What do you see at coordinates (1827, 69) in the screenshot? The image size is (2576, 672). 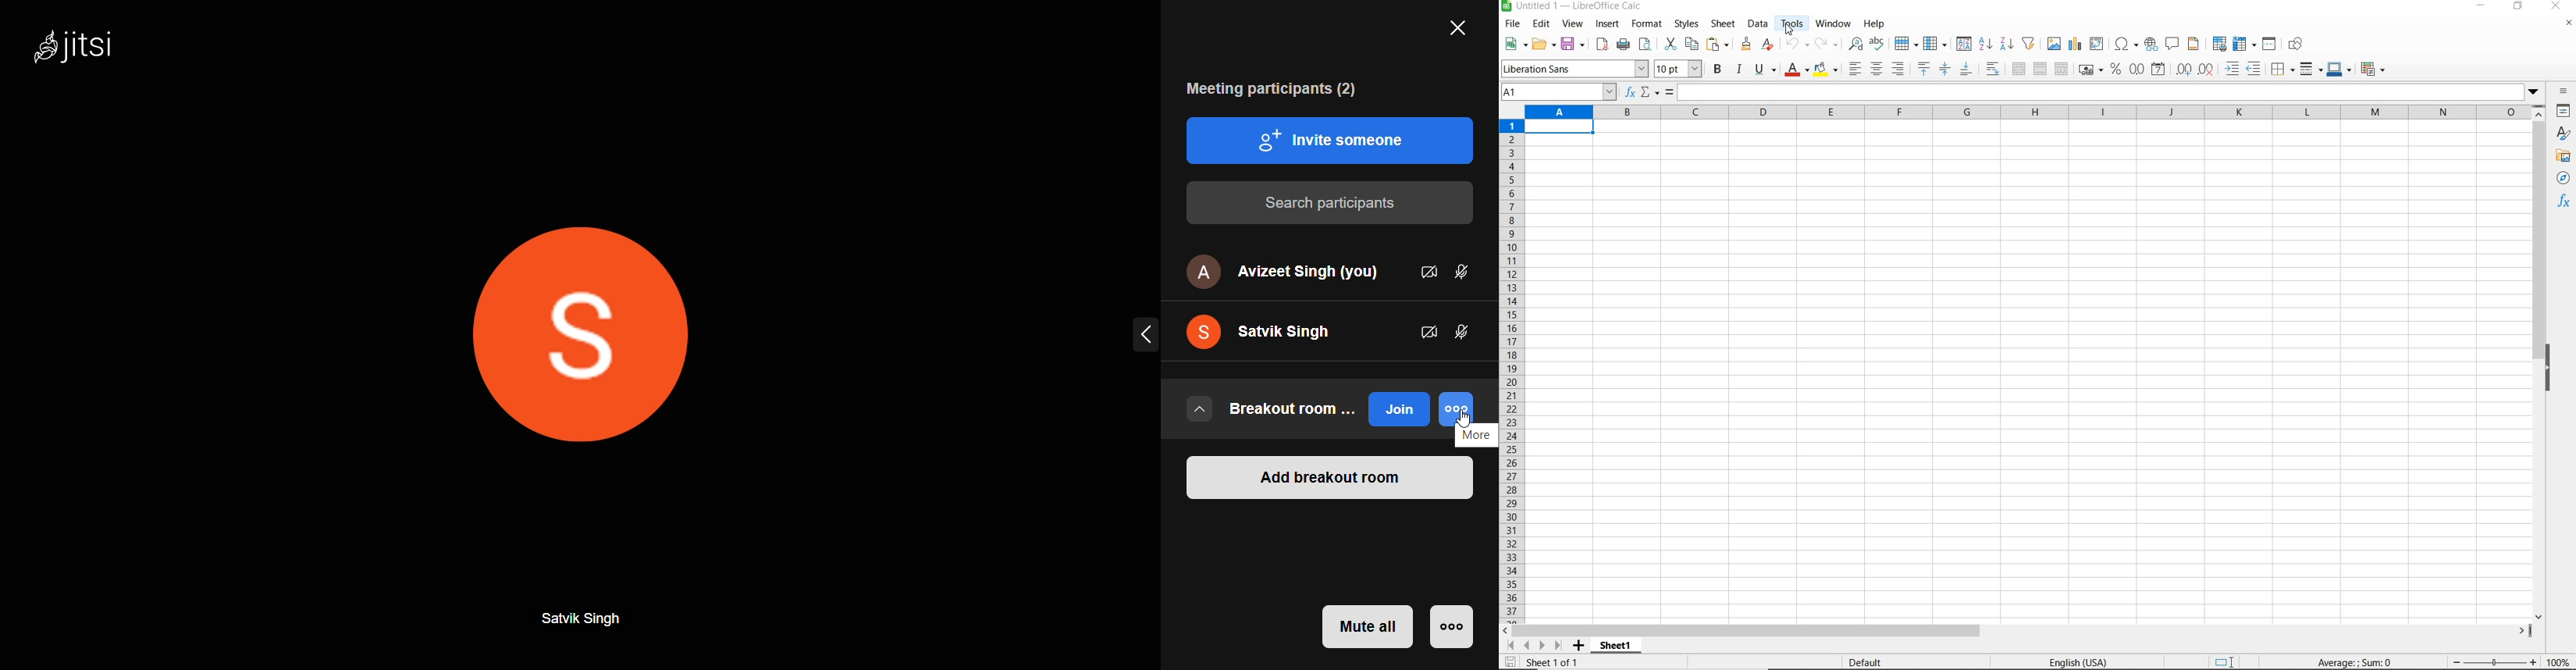 I see `background color` at bounding box center [1827, 69].